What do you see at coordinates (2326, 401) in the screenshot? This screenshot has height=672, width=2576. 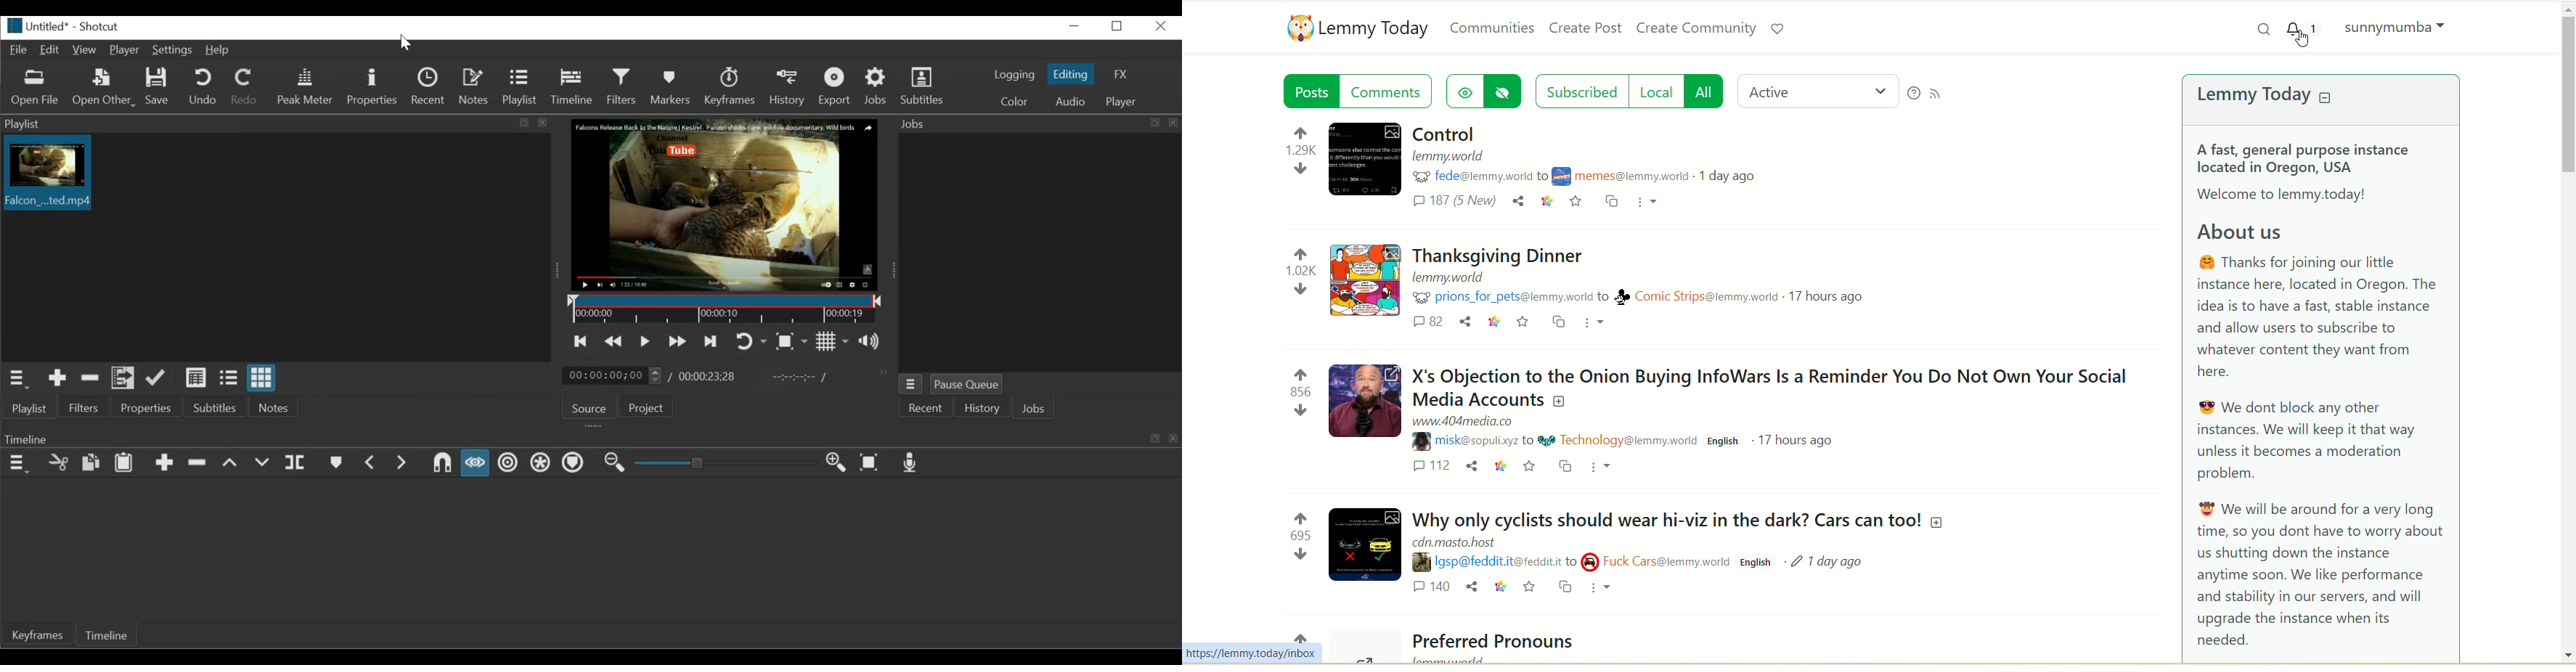 I see `A brief about the Lemmy Today` at bounding box center [2326, 401].